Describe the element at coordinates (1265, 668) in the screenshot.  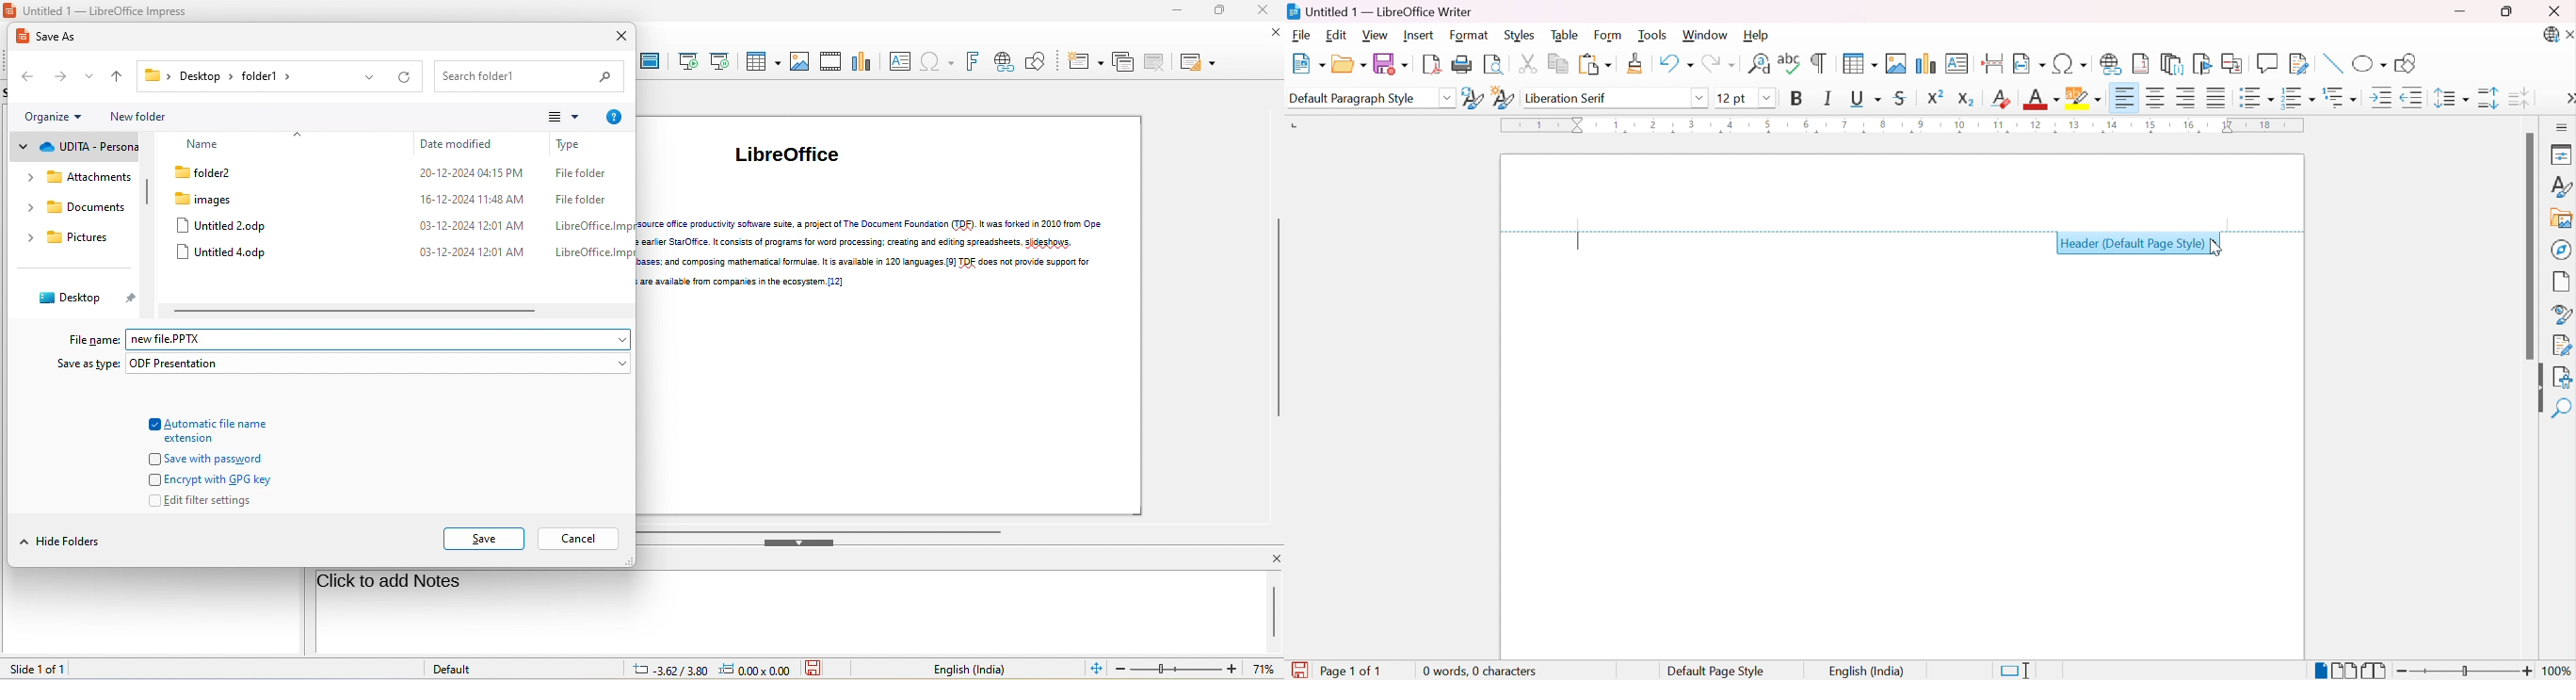
I see `current zoom: 71%` at that location.